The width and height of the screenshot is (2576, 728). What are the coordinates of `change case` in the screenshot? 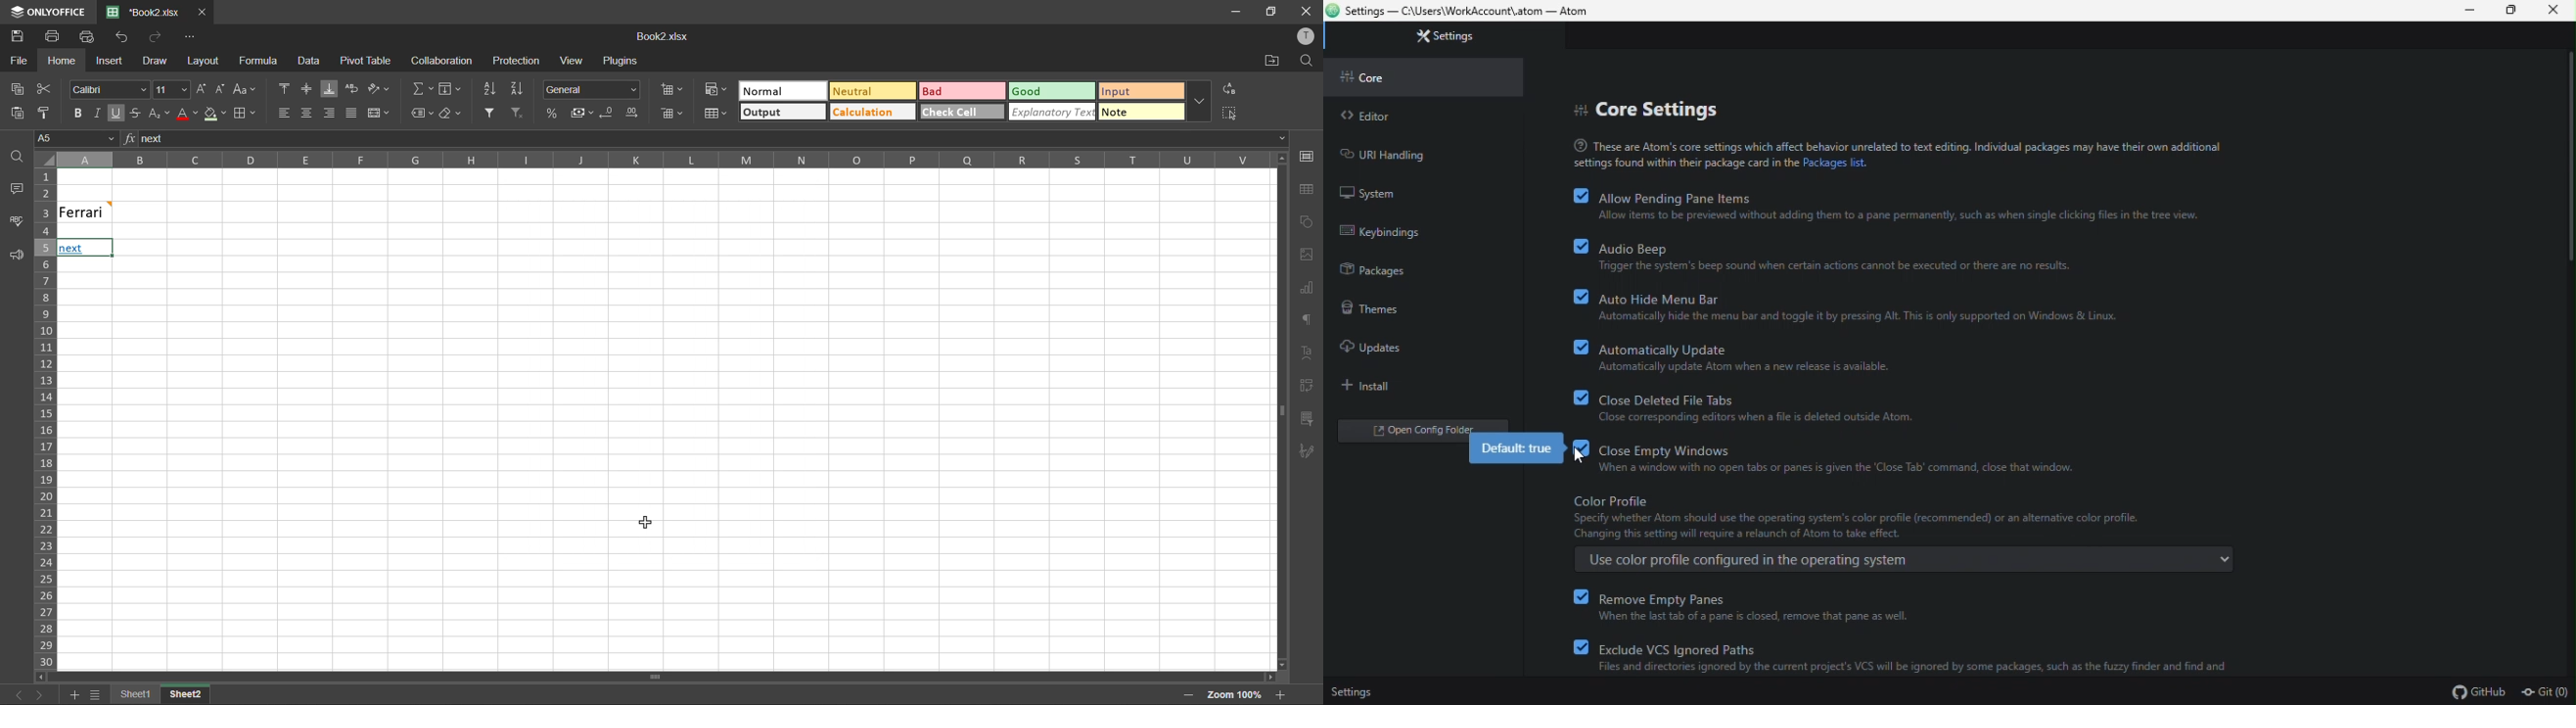 It's located at (245, 89).